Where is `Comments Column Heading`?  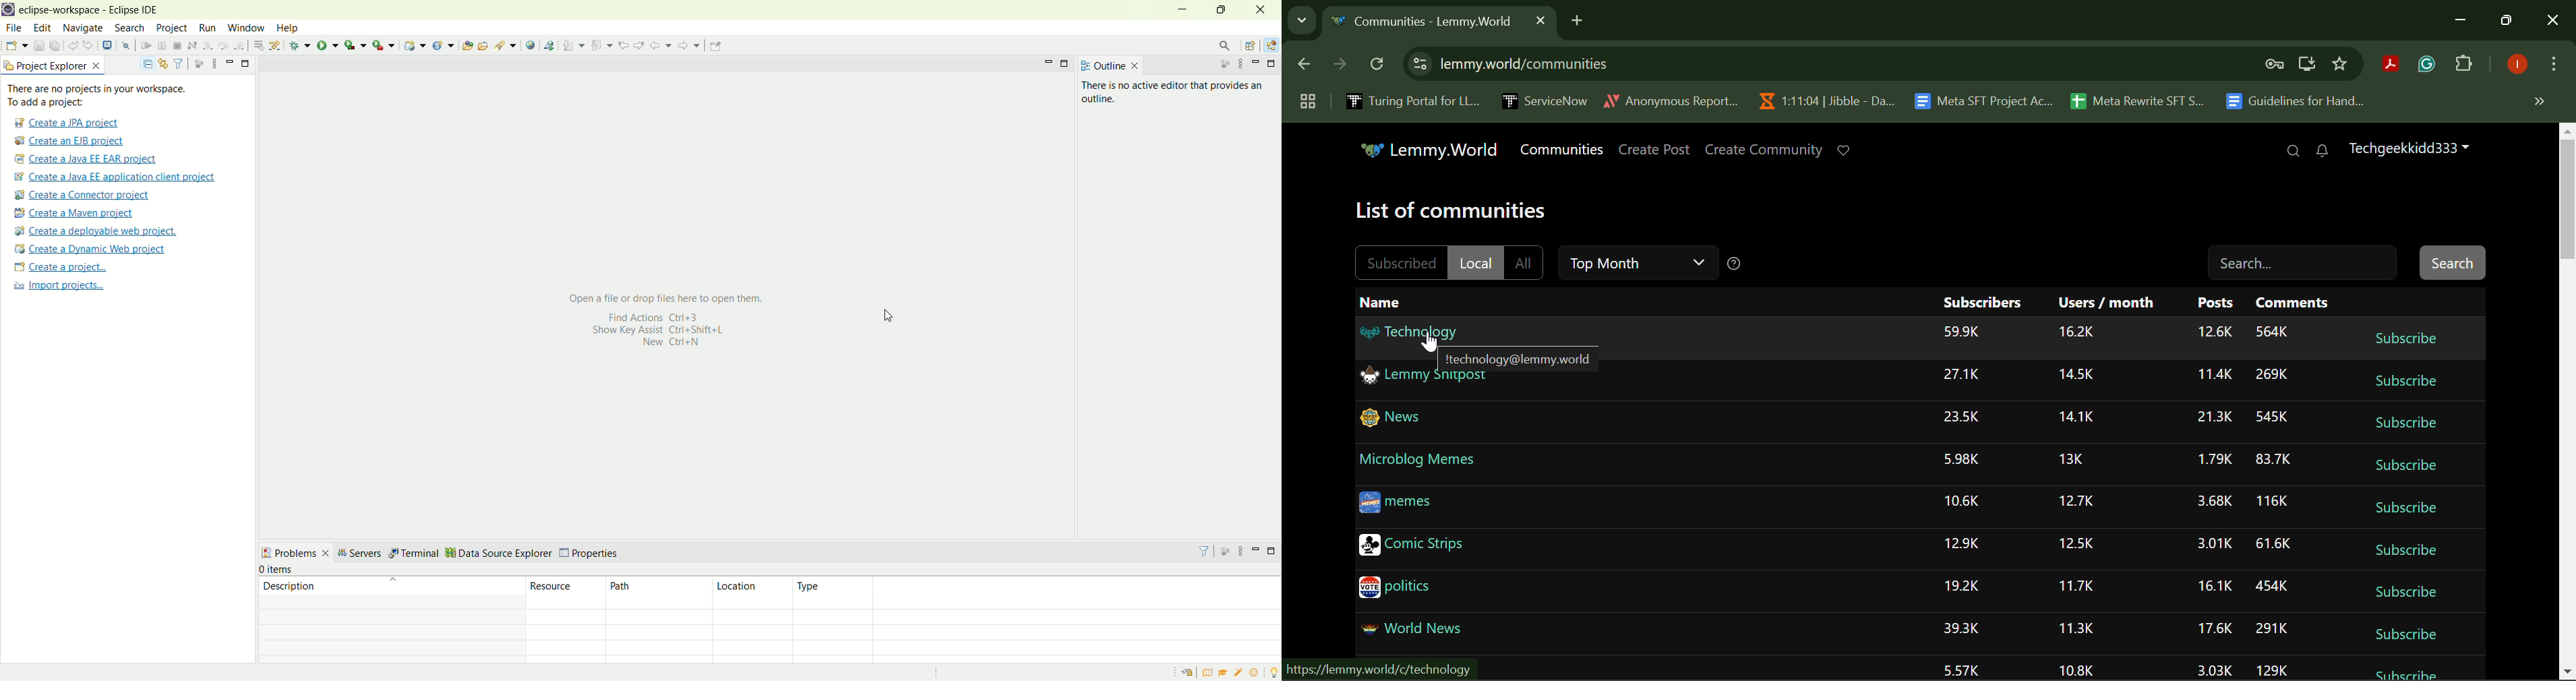
Comments Column Heading is located at coordinates (2292, 302).